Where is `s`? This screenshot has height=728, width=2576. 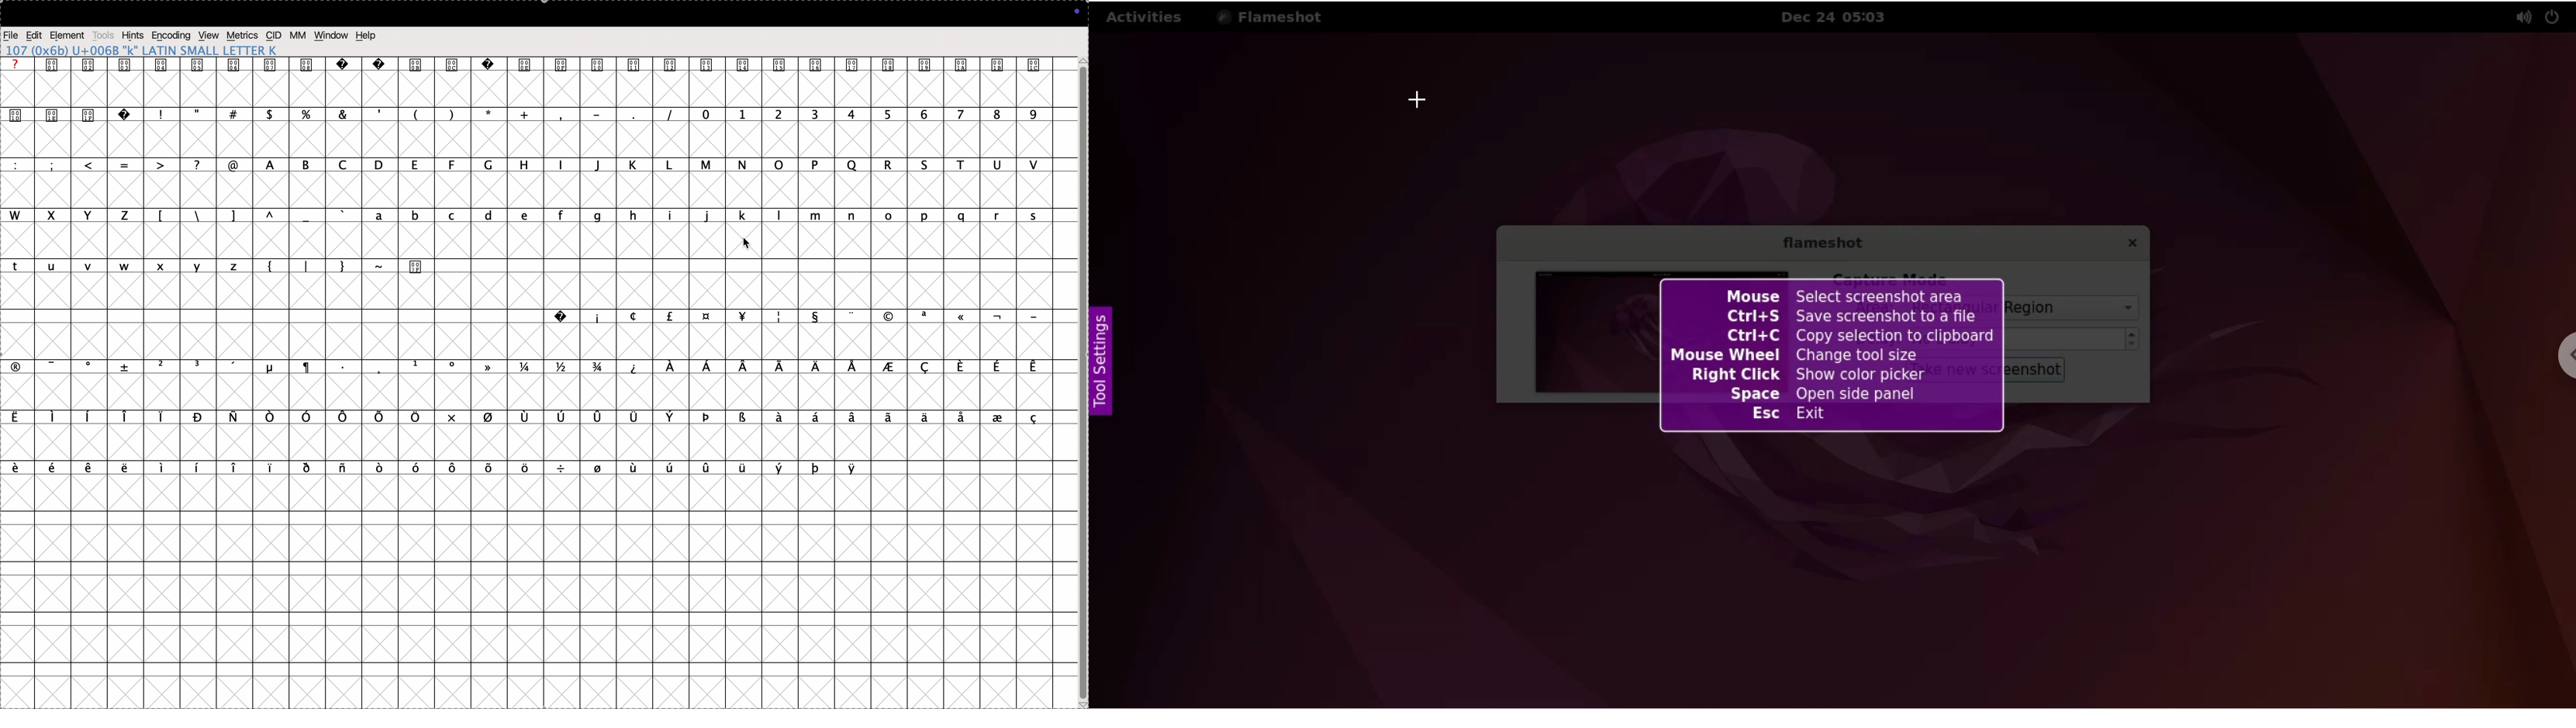
s is located at coordinates (925, 164).